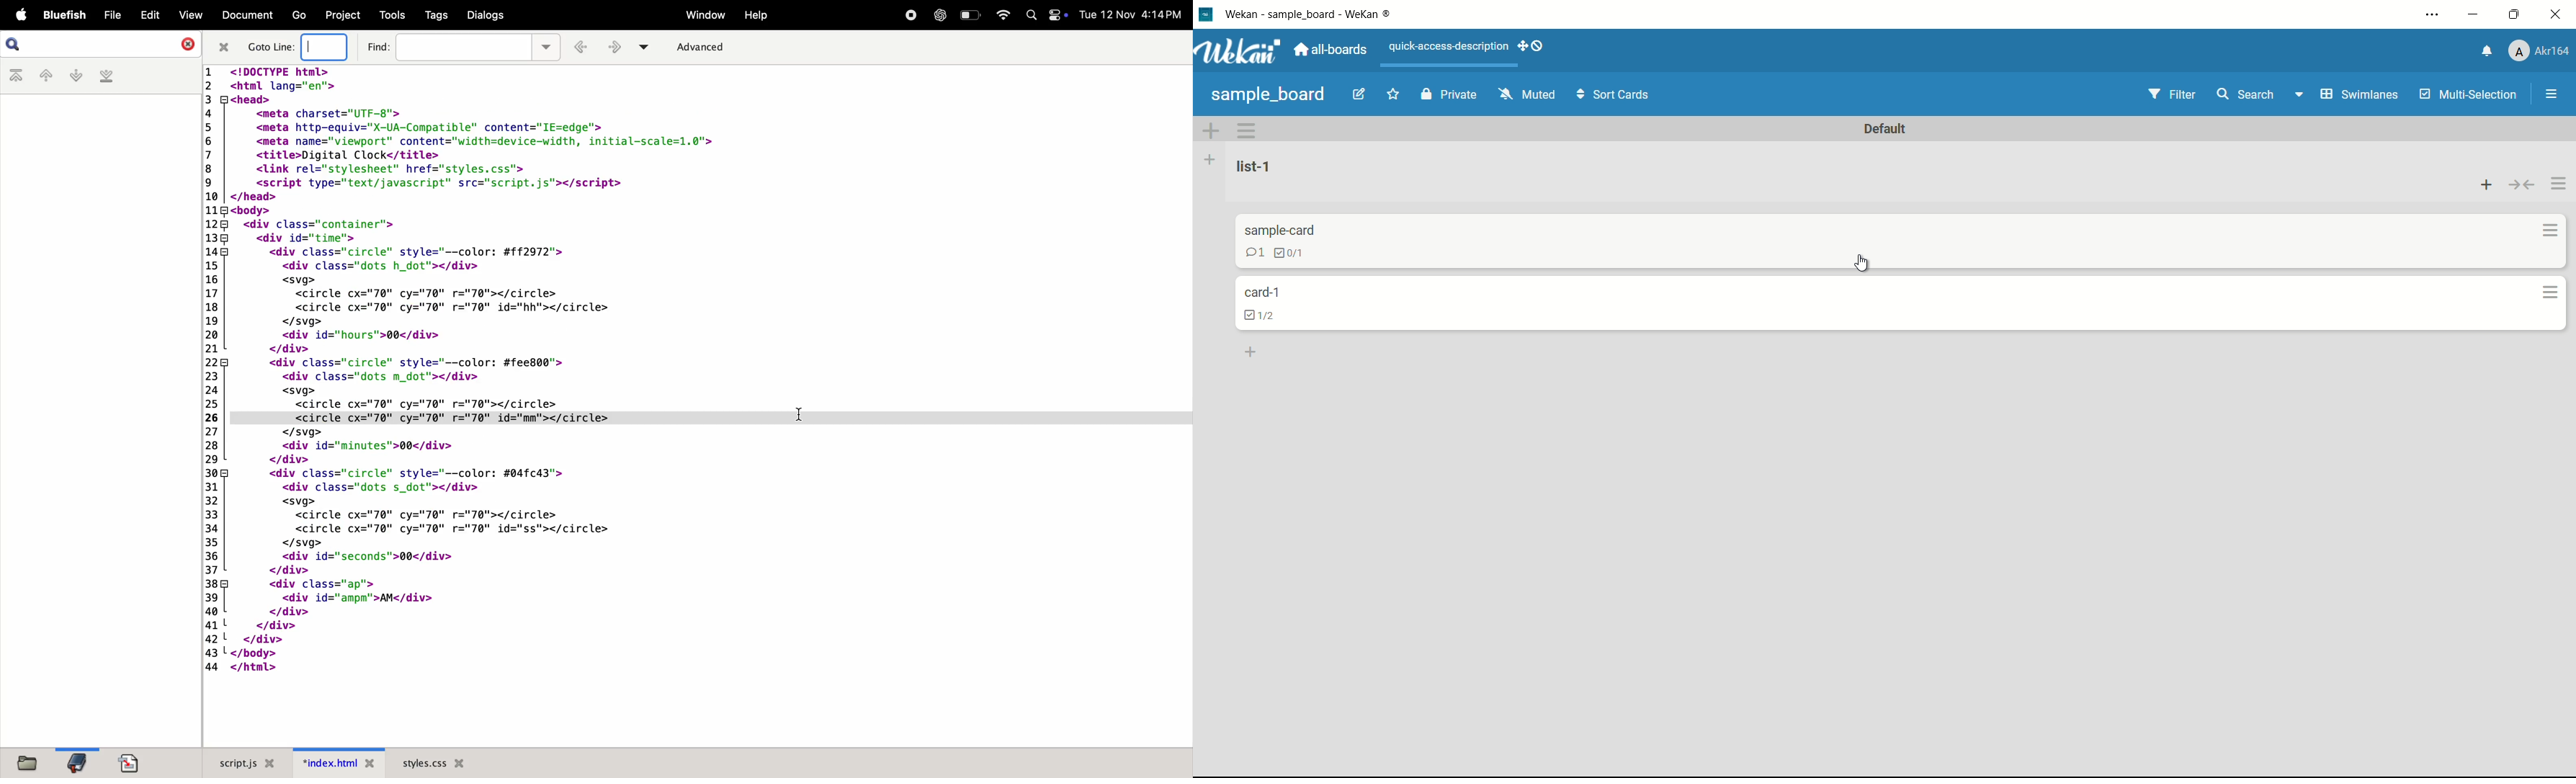  I want to click on close, so click(184, 44).